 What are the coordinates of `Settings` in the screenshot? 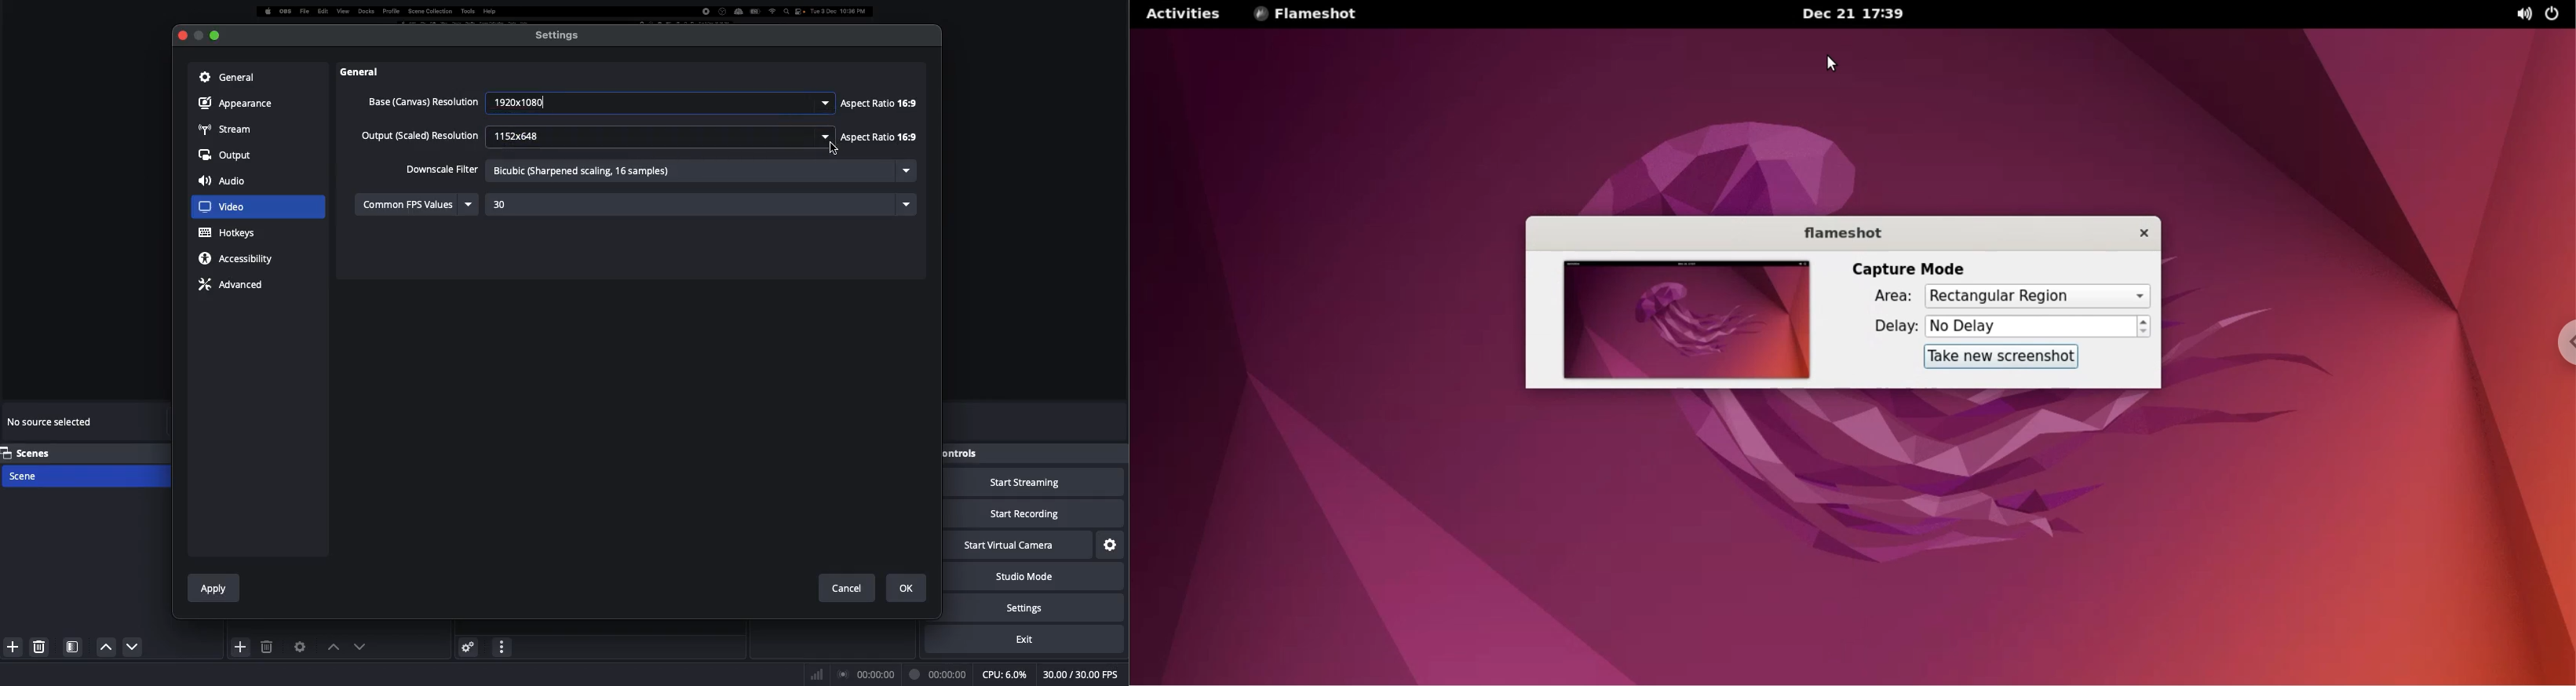 It's located at (558, 35).